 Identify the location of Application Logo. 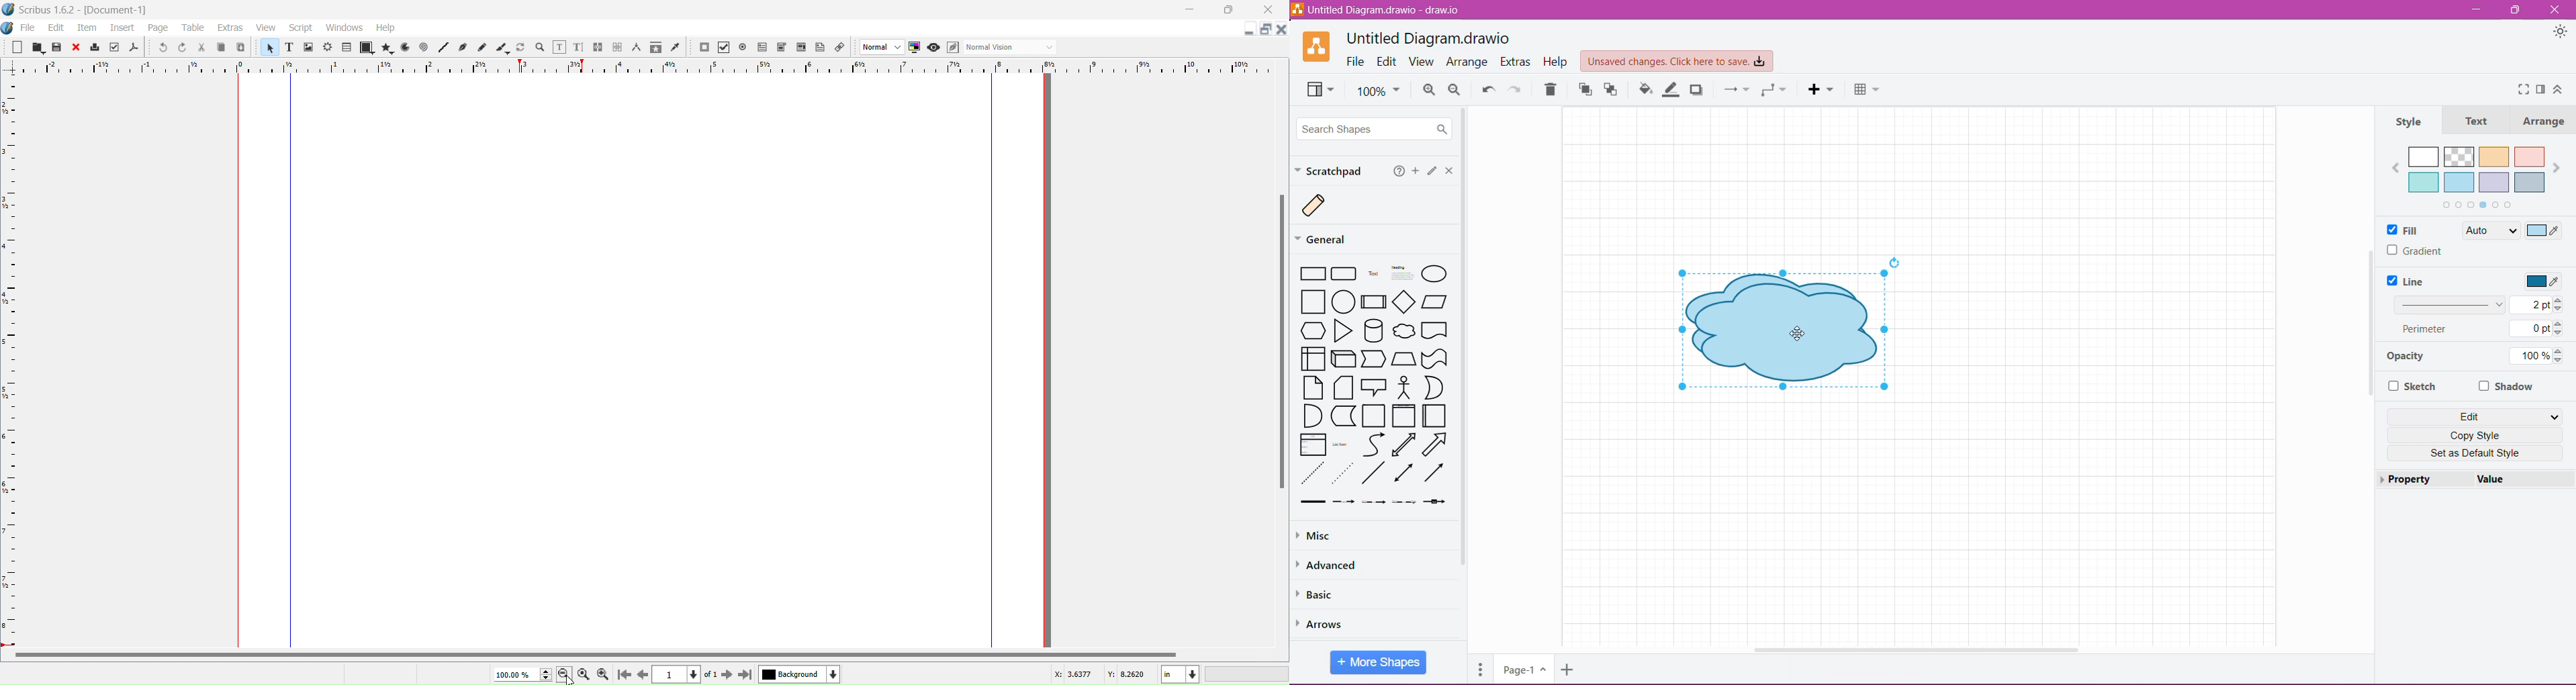
(1317, 46).